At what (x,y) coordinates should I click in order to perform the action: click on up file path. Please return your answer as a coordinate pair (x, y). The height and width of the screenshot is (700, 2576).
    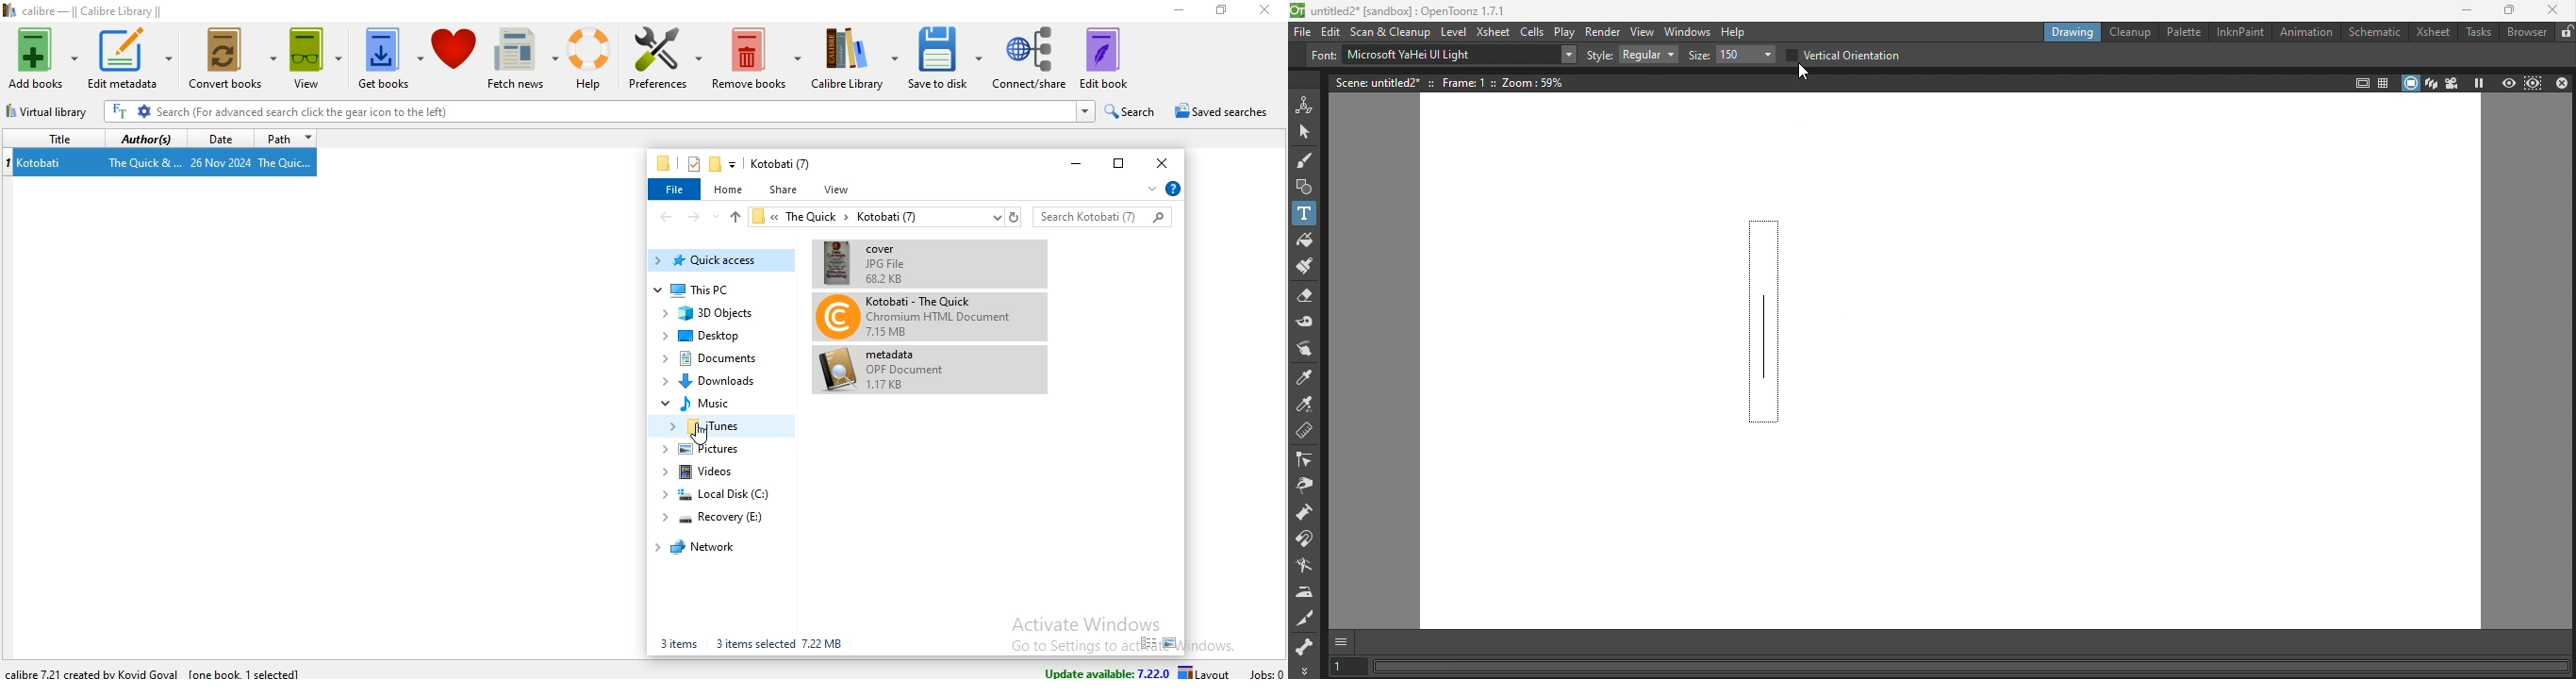
    Looking at the image, I should click on (734, 217).